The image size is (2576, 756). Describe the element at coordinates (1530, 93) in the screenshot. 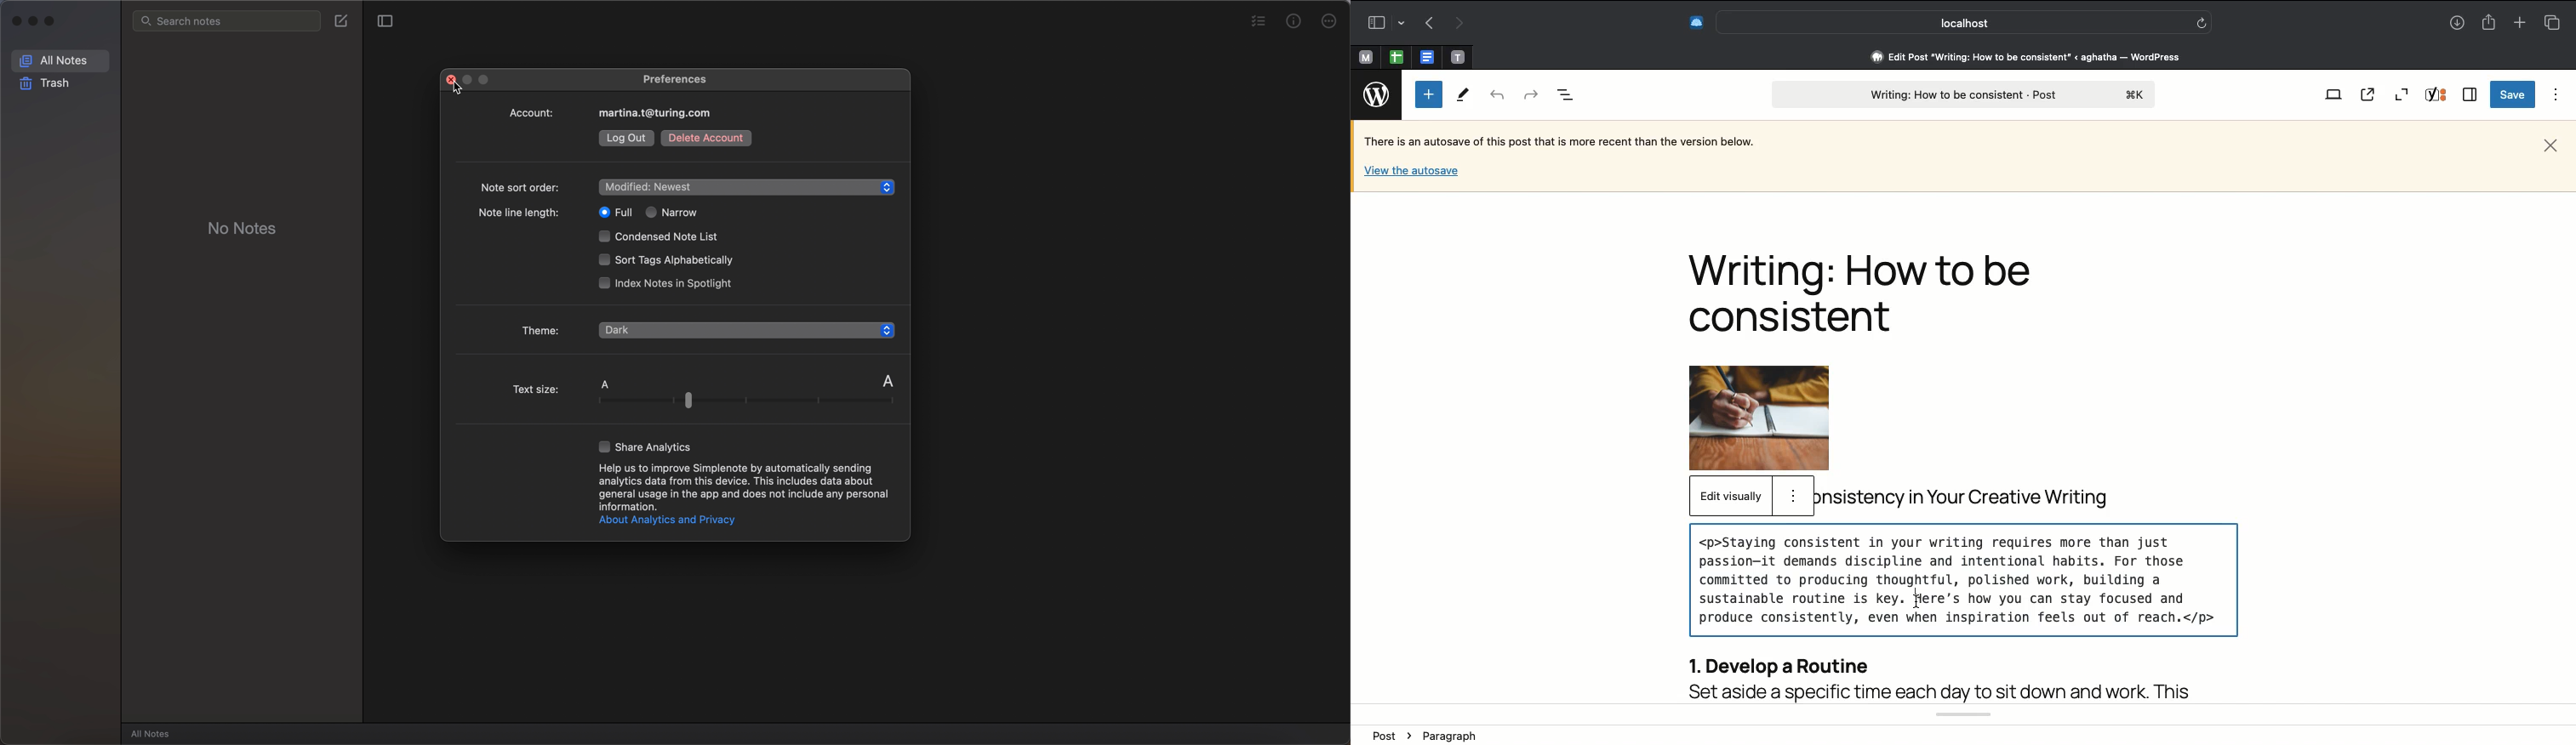

I see `Redo` at that location.